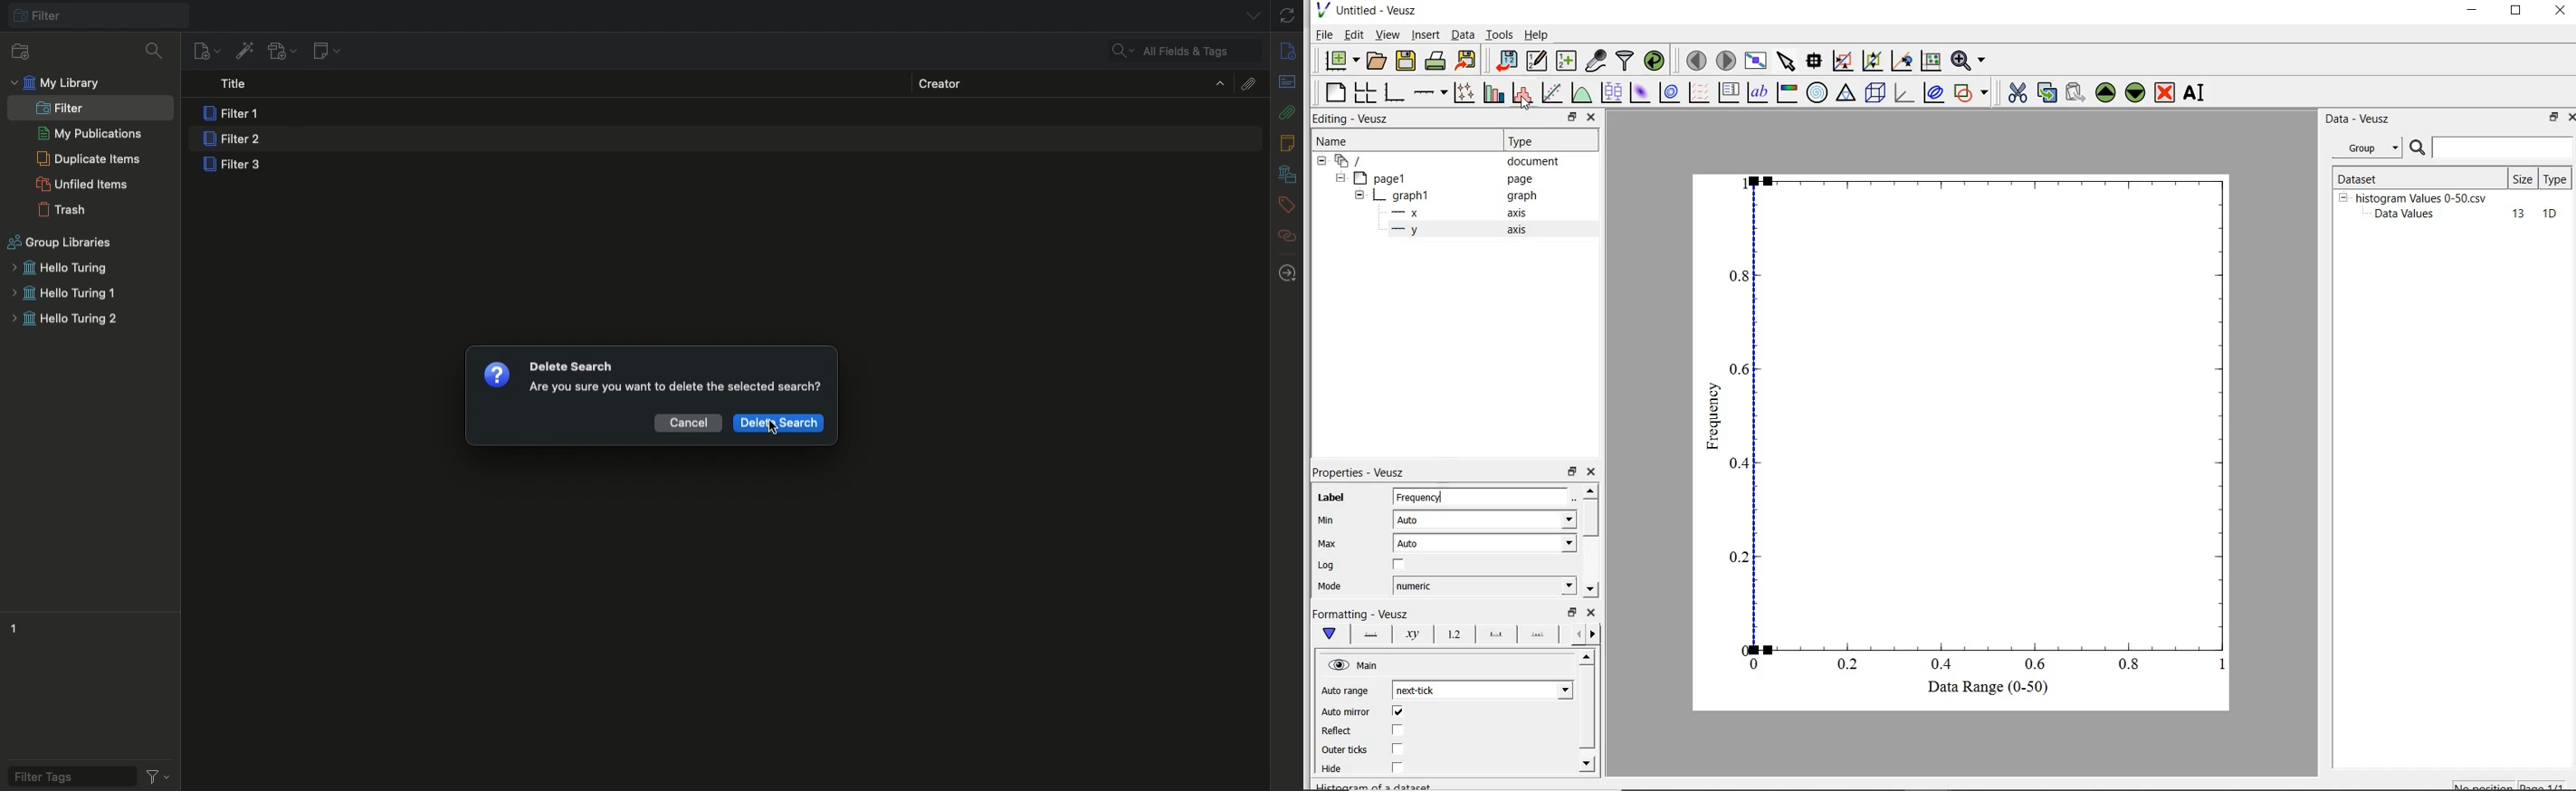  I want to click on Cancel, so click(689, 421).